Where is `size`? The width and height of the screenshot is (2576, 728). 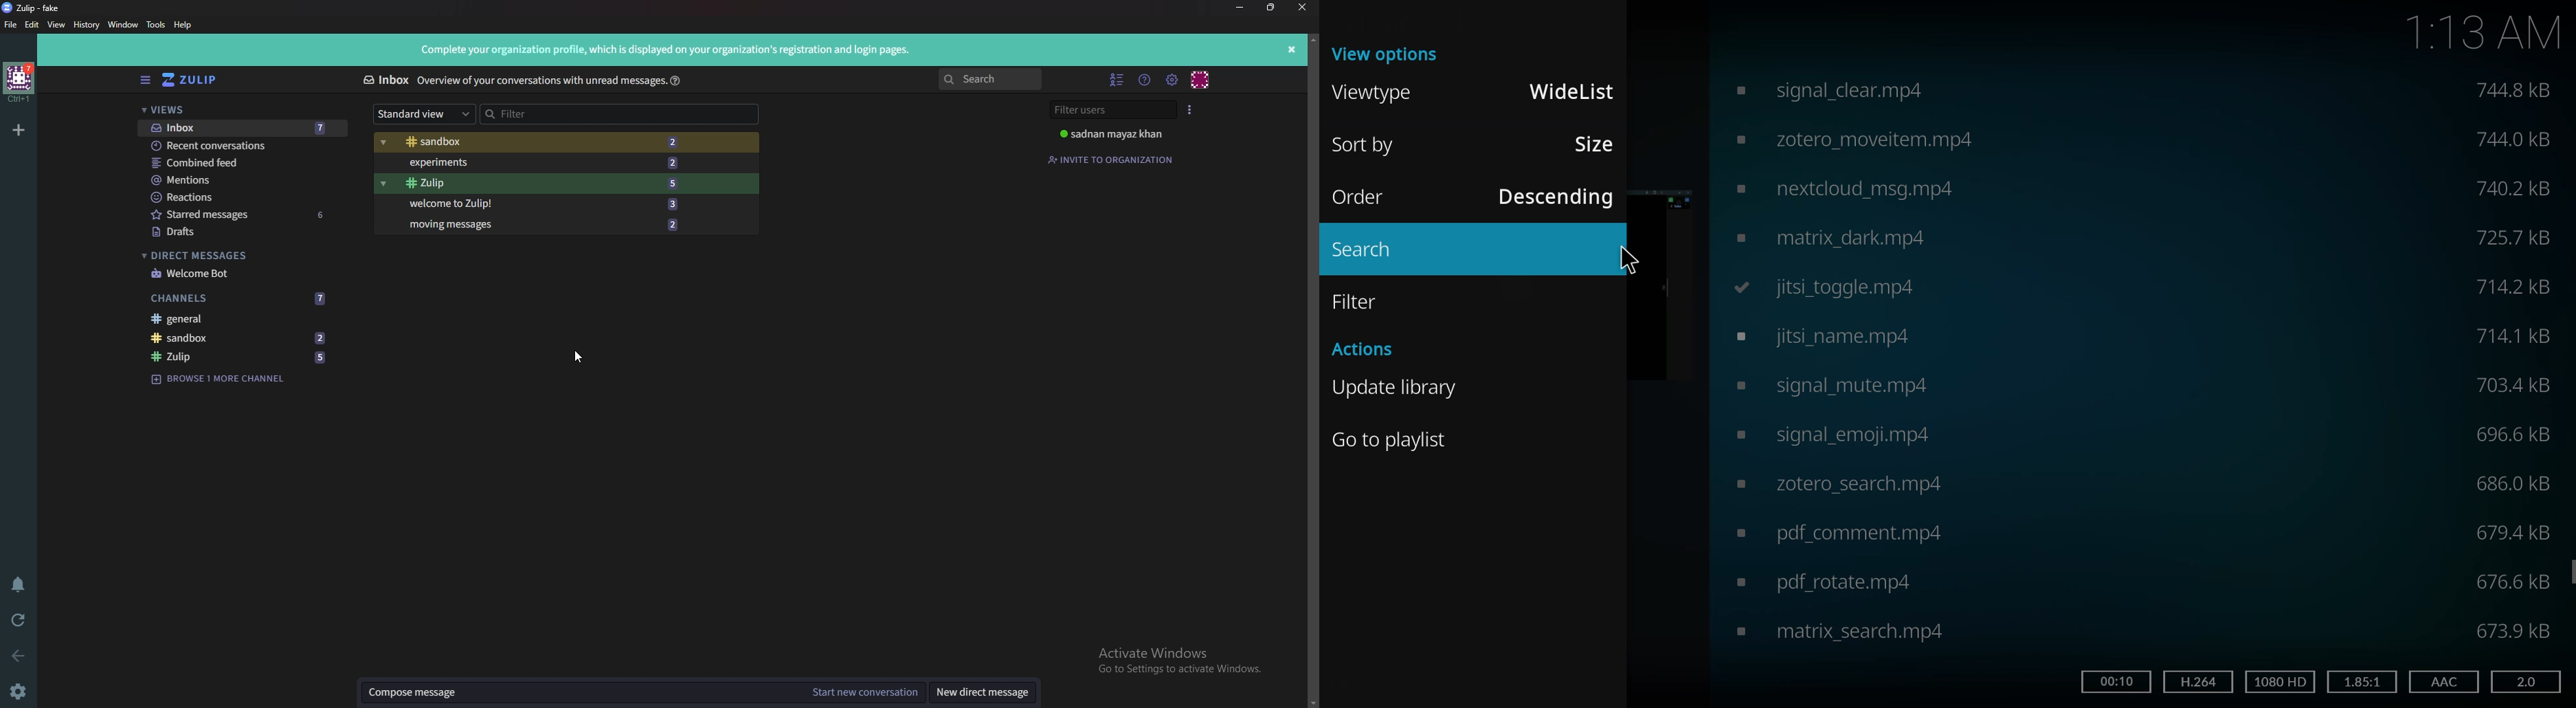 size is located at coordinates (2513, 236).